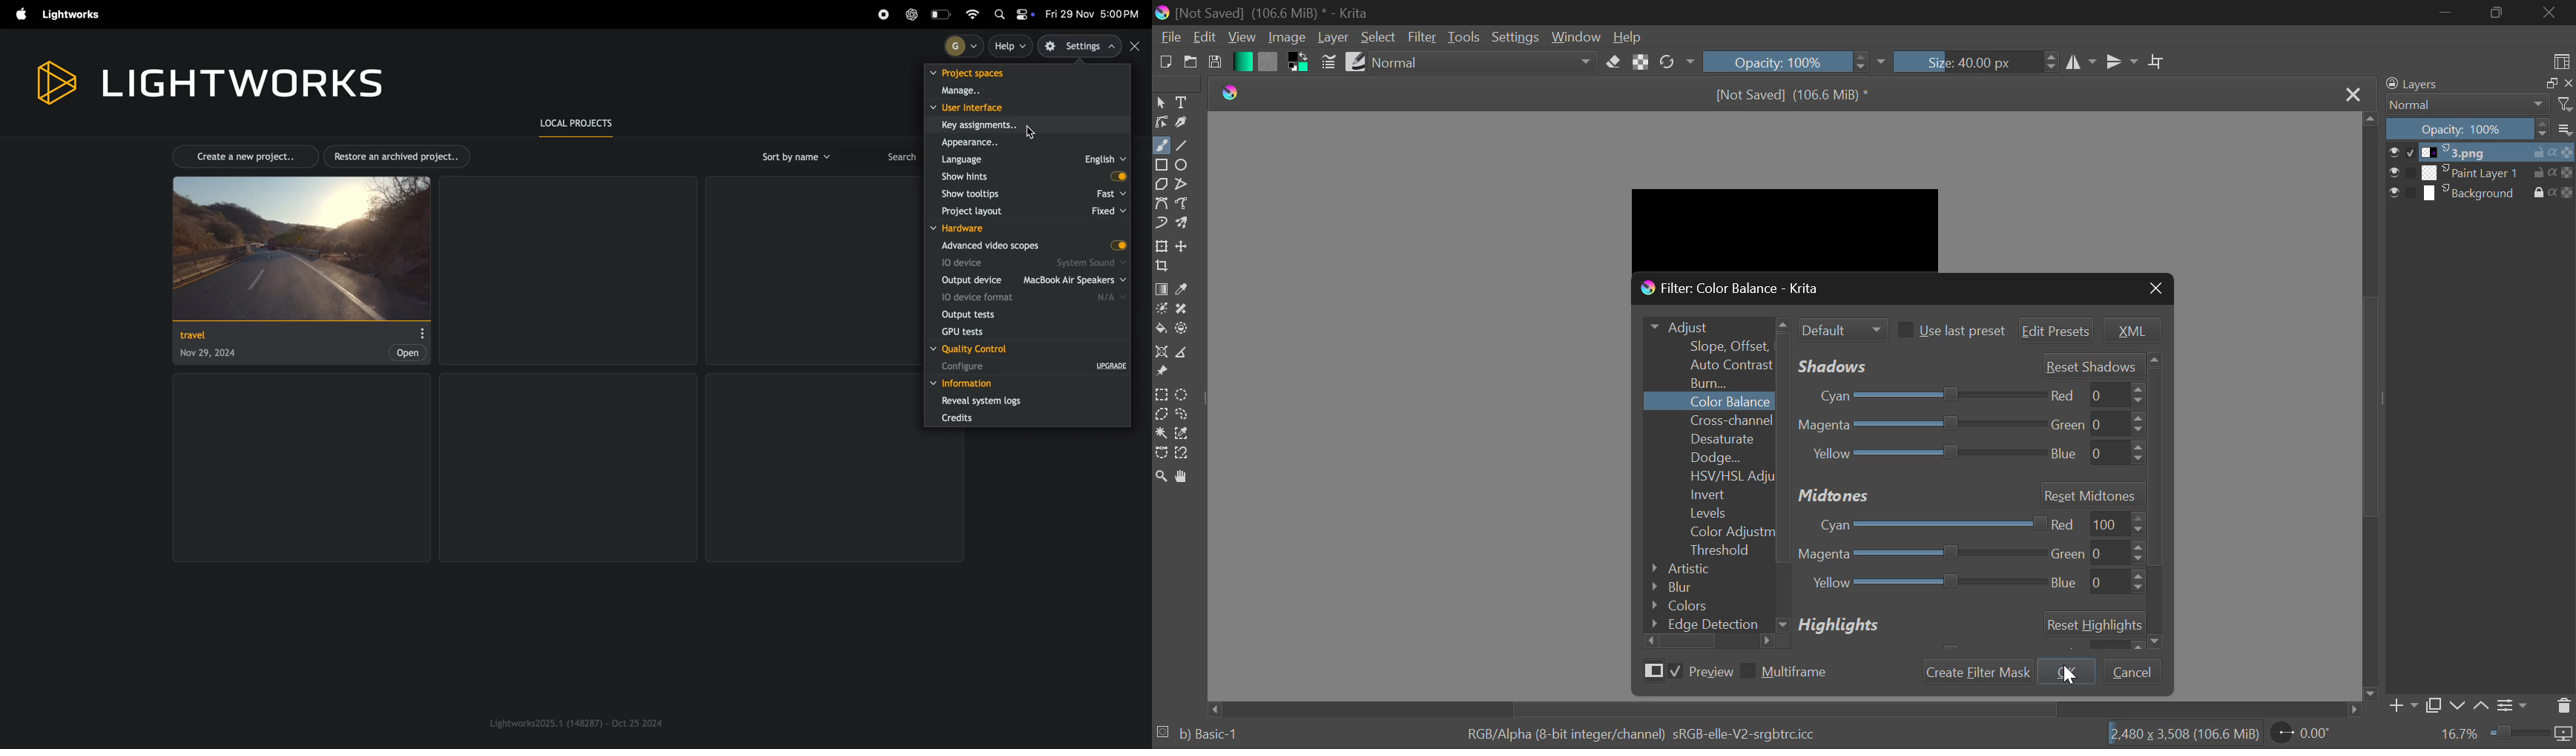  Describe the element at coordinates (2067, 671) in the screenshot. I see `cursor on OK` at that location.